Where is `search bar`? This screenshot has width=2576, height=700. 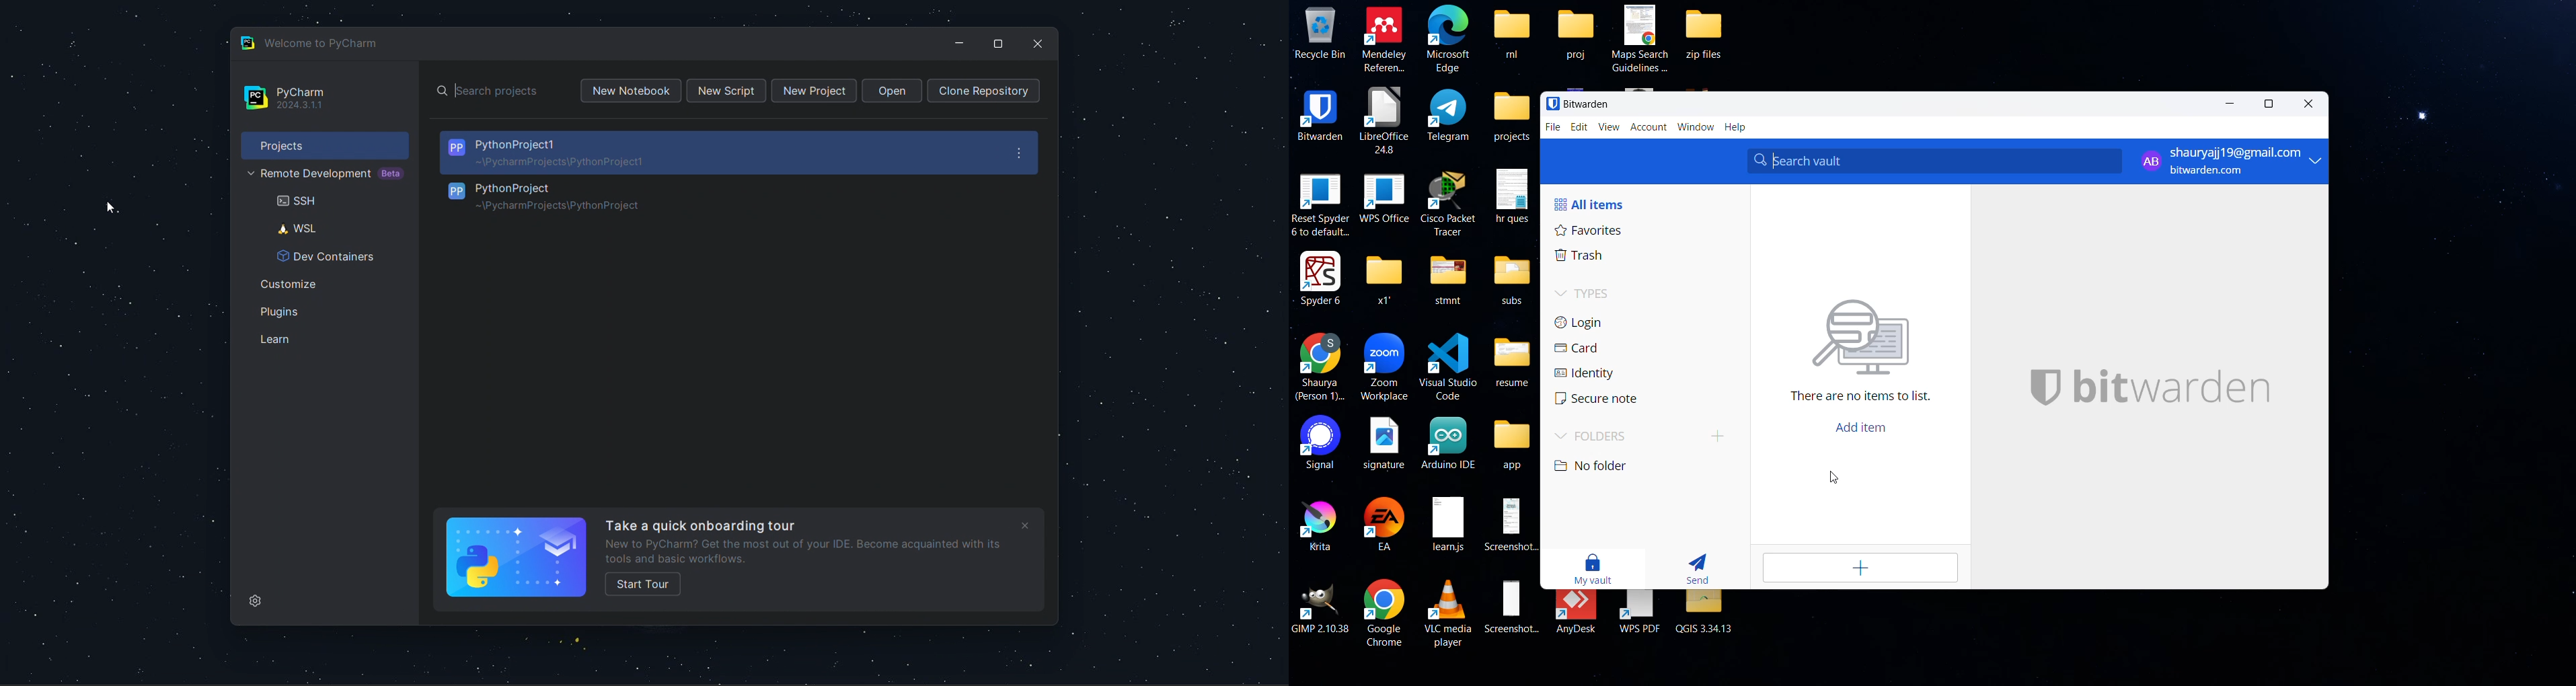 search bar is located at coordinates (493, 91).